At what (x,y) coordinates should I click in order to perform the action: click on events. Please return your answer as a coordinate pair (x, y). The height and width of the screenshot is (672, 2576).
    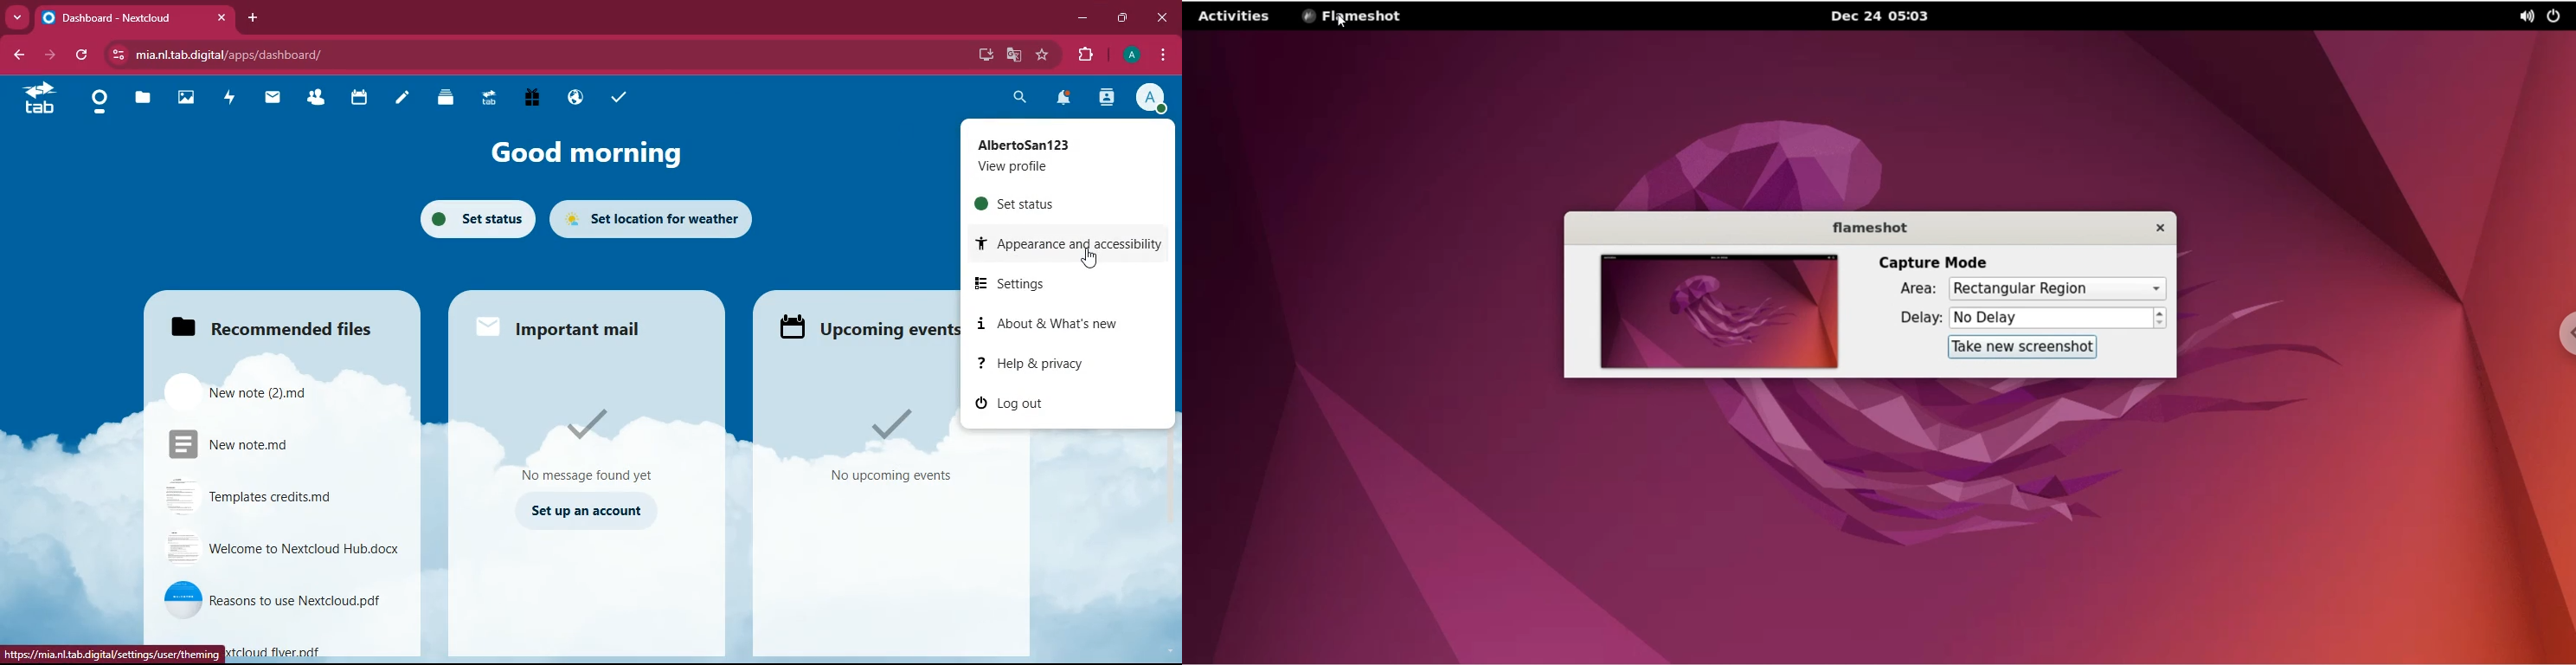
    Looking at the image, I should click on (883, 449).